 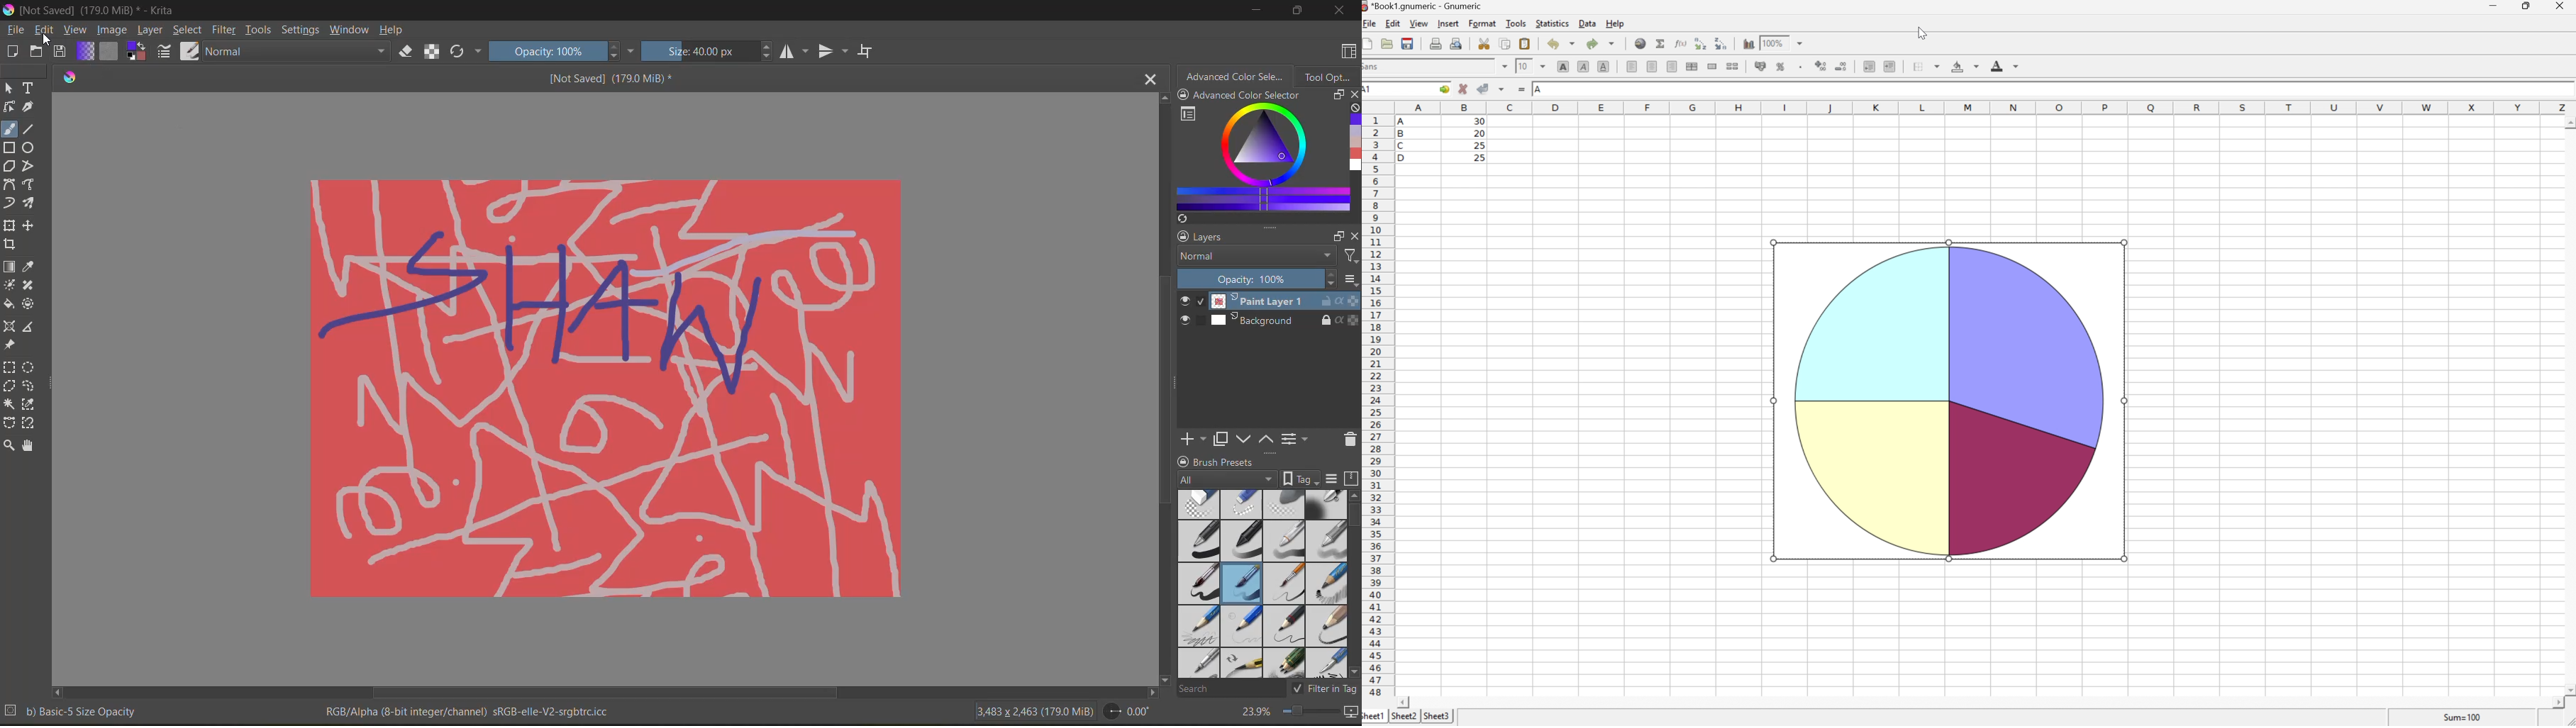 What do you see at coordinates (1255, 10) in the screenshot?
I see `minimize` at bounding box center [1255, 10].